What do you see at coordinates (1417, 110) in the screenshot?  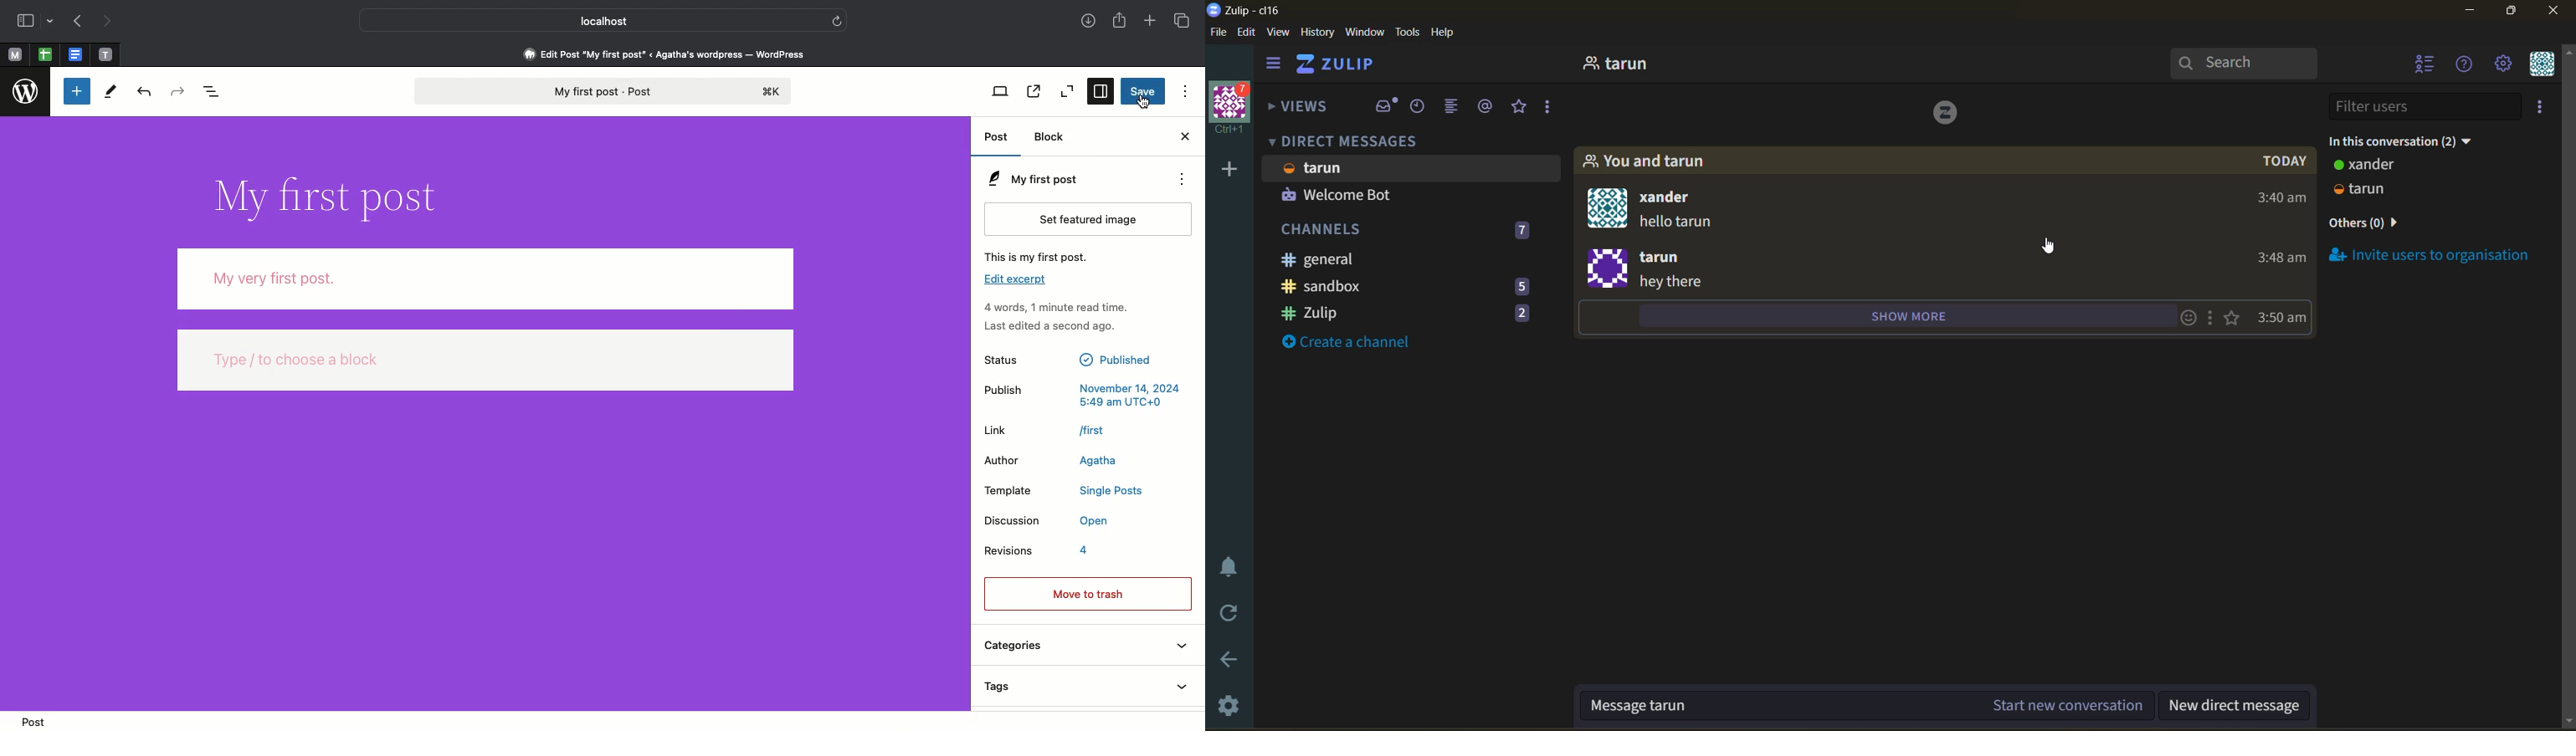 I see `recent conversations` at bounding box center [1417, 110].